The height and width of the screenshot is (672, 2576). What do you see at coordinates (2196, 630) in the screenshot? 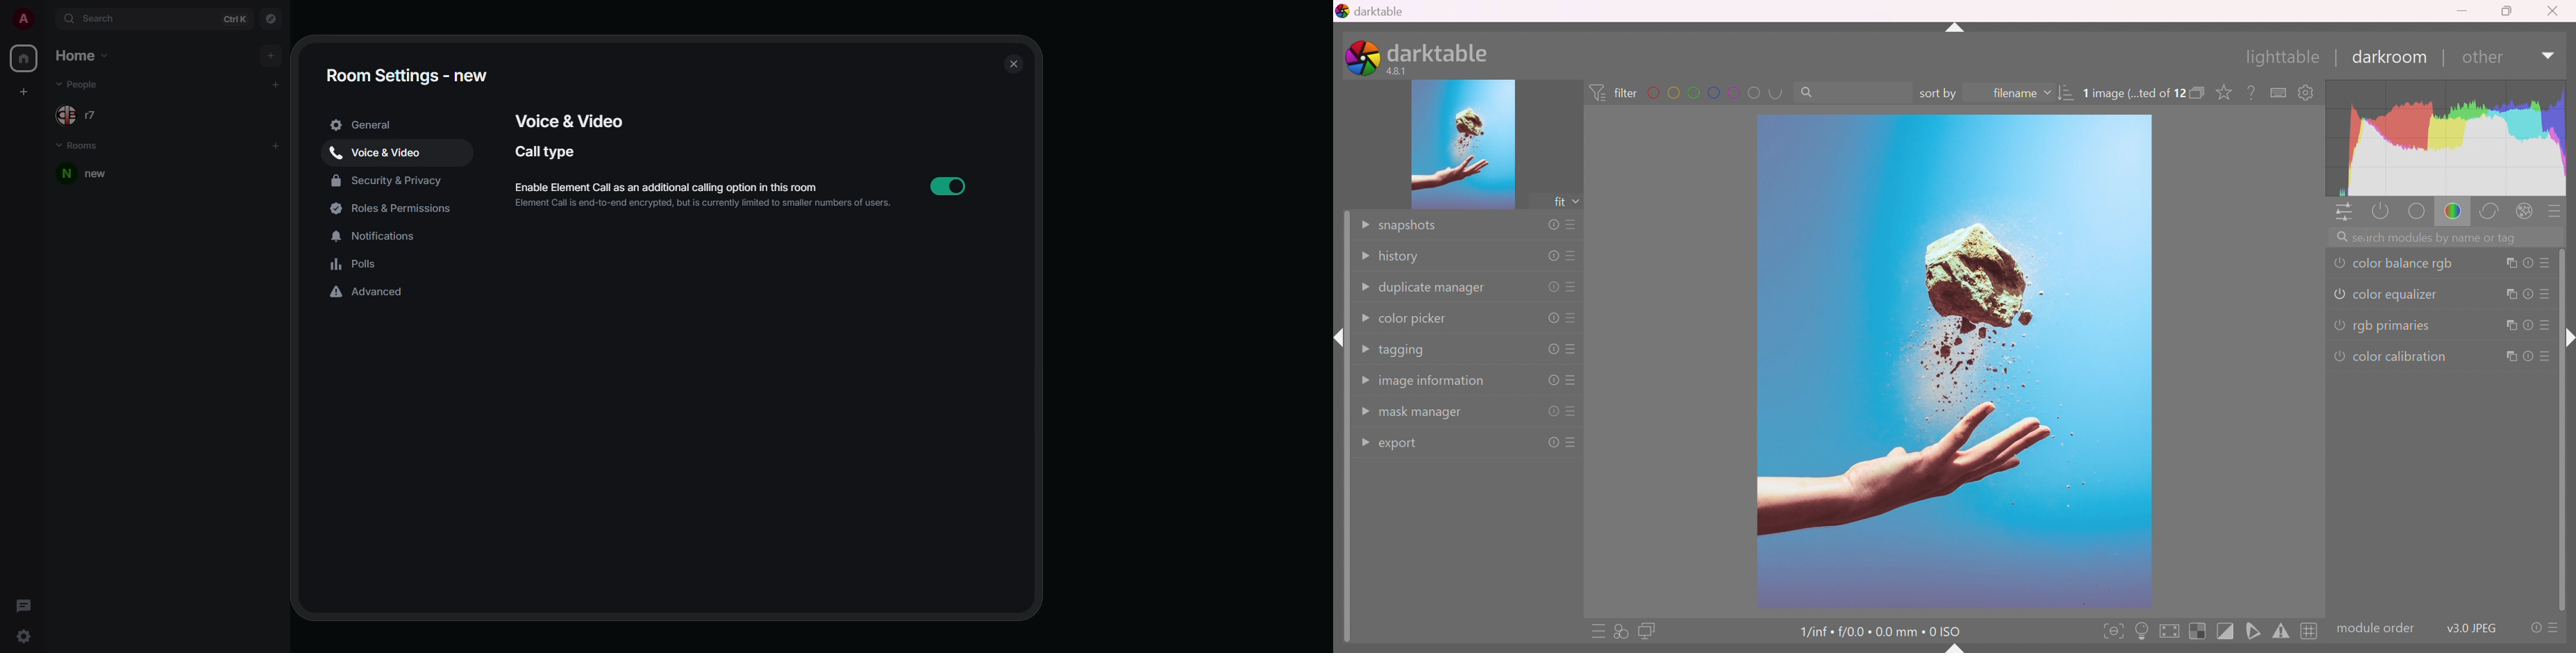
I see `toggle indication of raw overexposure` at bounding box center [2196, 630].